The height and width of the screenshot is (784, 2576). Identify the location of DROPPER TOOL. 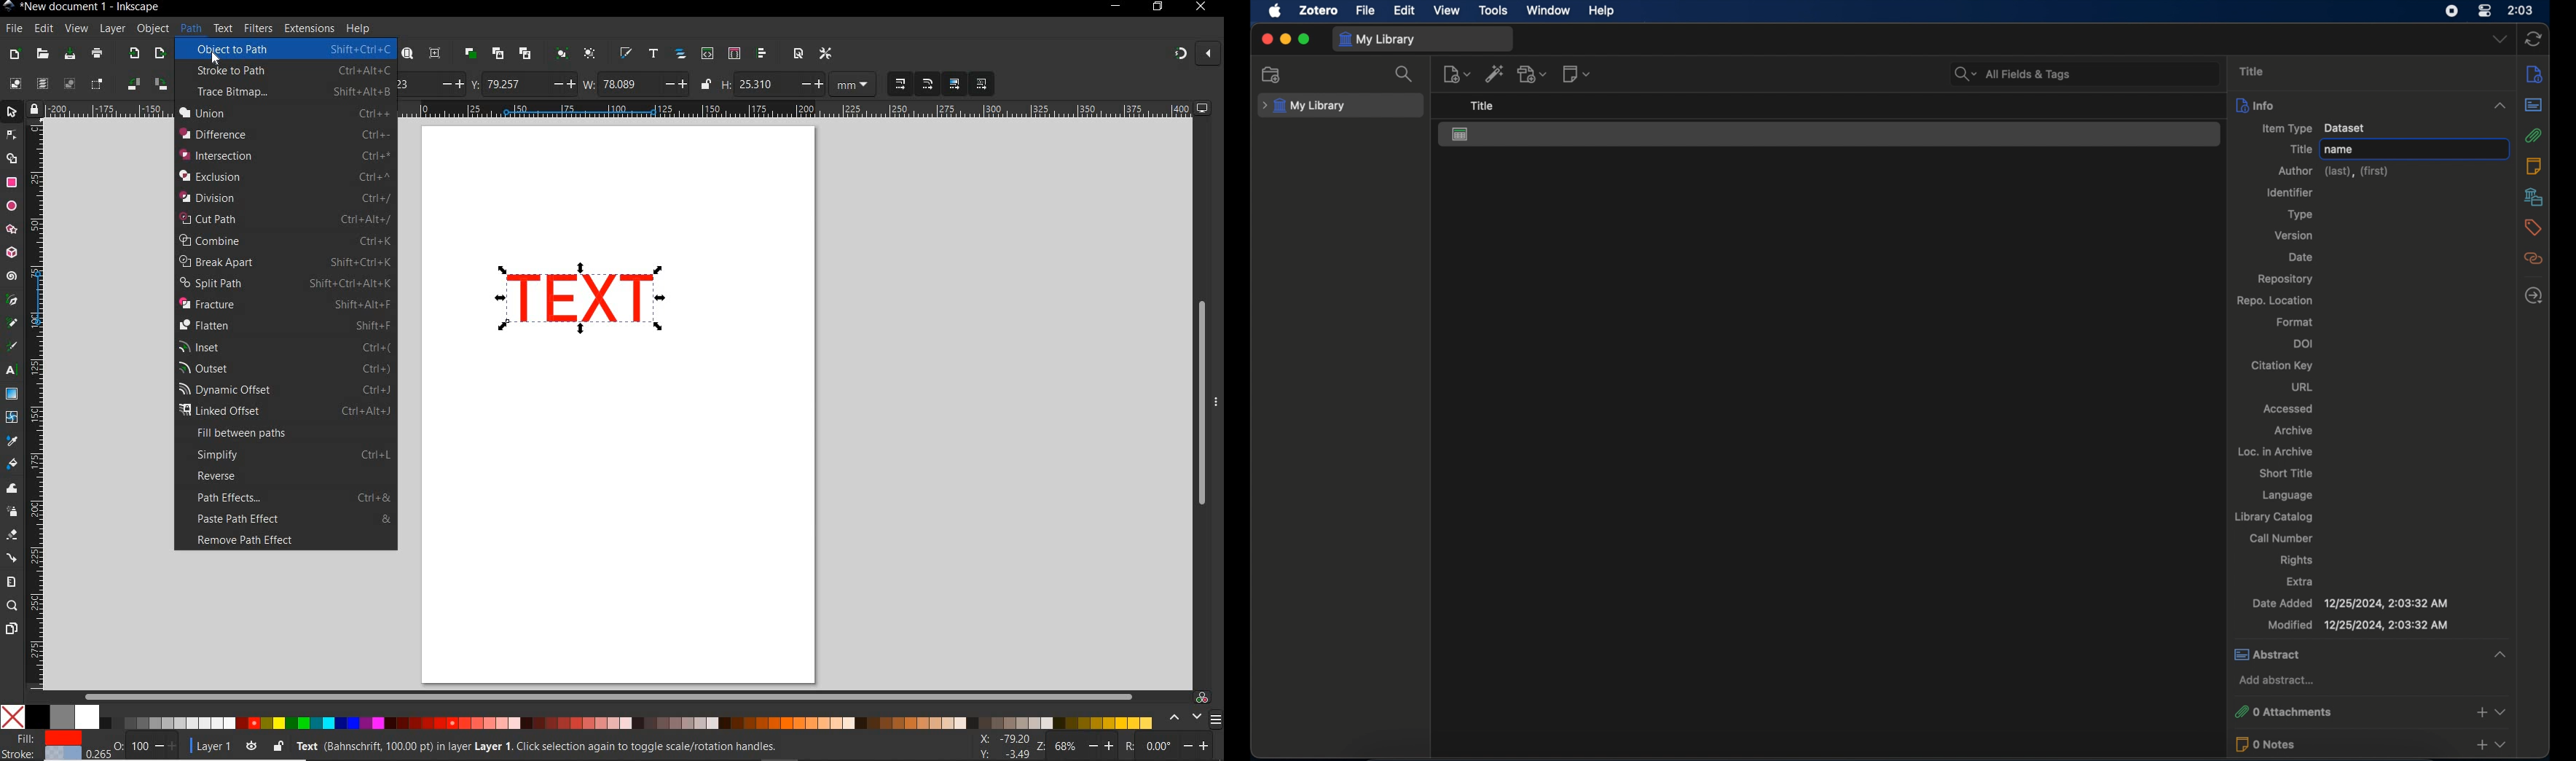
(12, 442).